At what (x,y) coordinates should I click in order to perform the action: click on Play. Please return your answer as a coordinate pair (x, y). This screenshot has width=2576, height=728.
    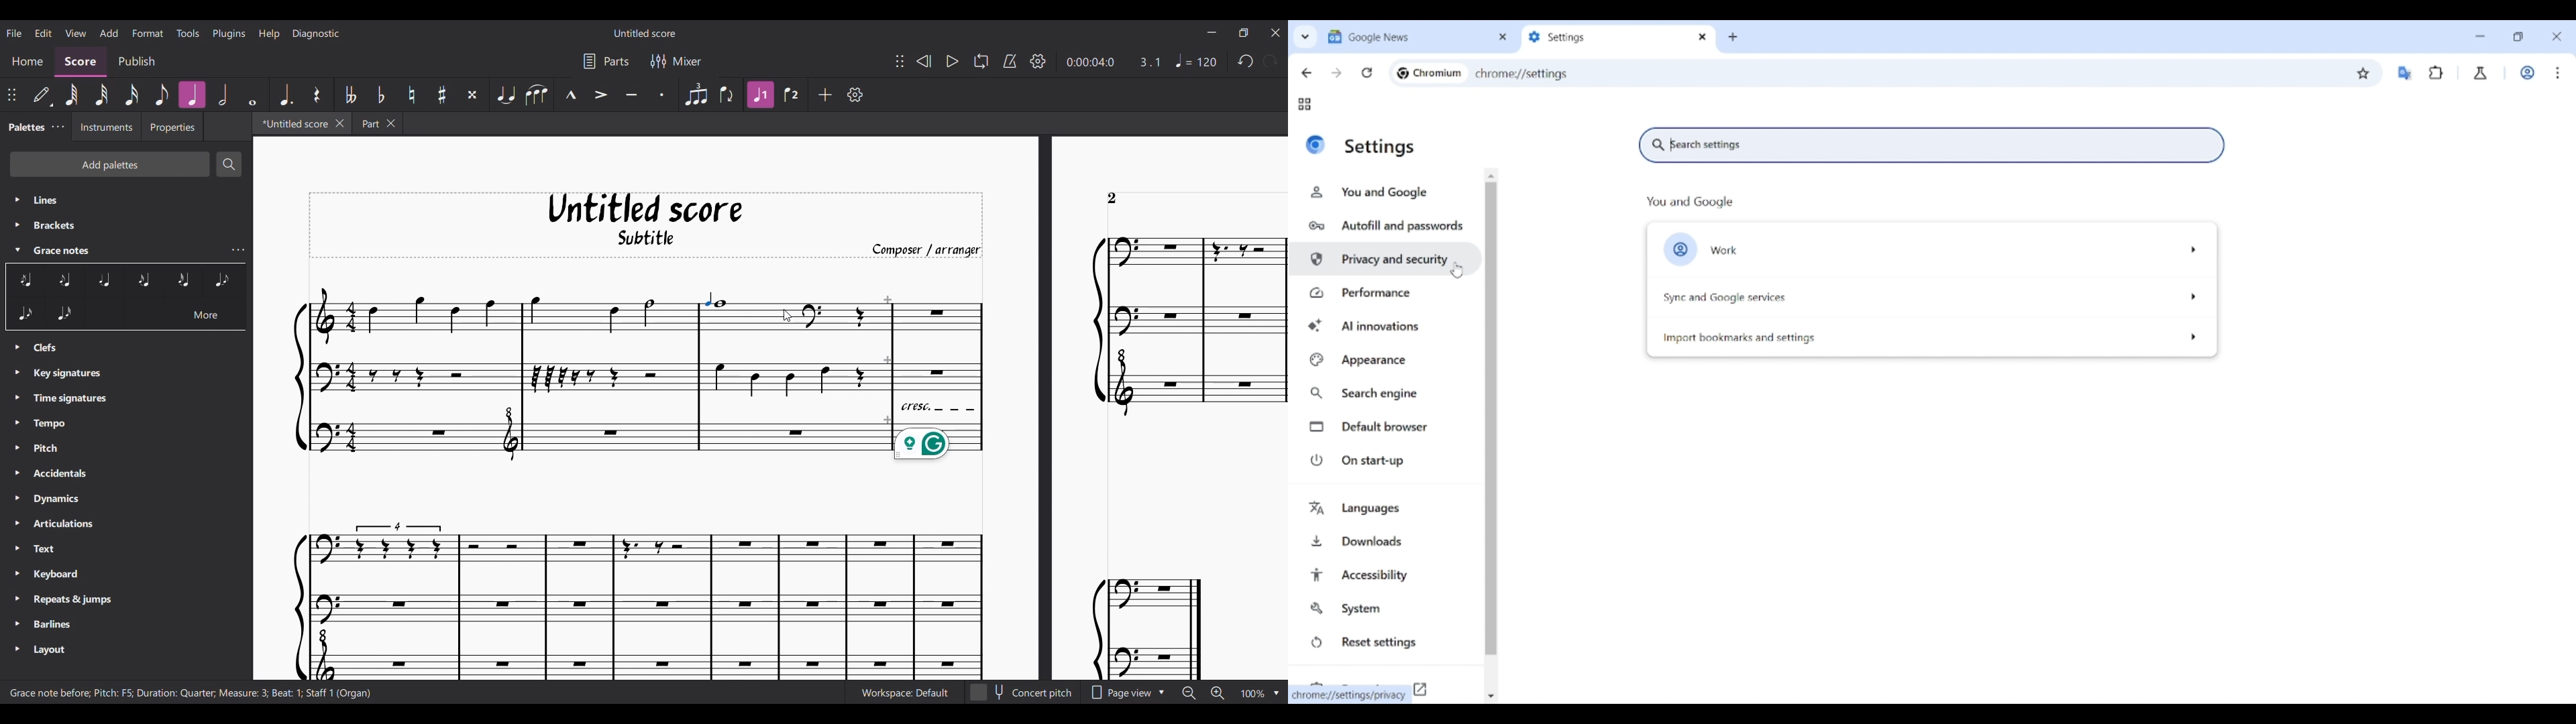
    Looking at the image, I should click on (953, 61).